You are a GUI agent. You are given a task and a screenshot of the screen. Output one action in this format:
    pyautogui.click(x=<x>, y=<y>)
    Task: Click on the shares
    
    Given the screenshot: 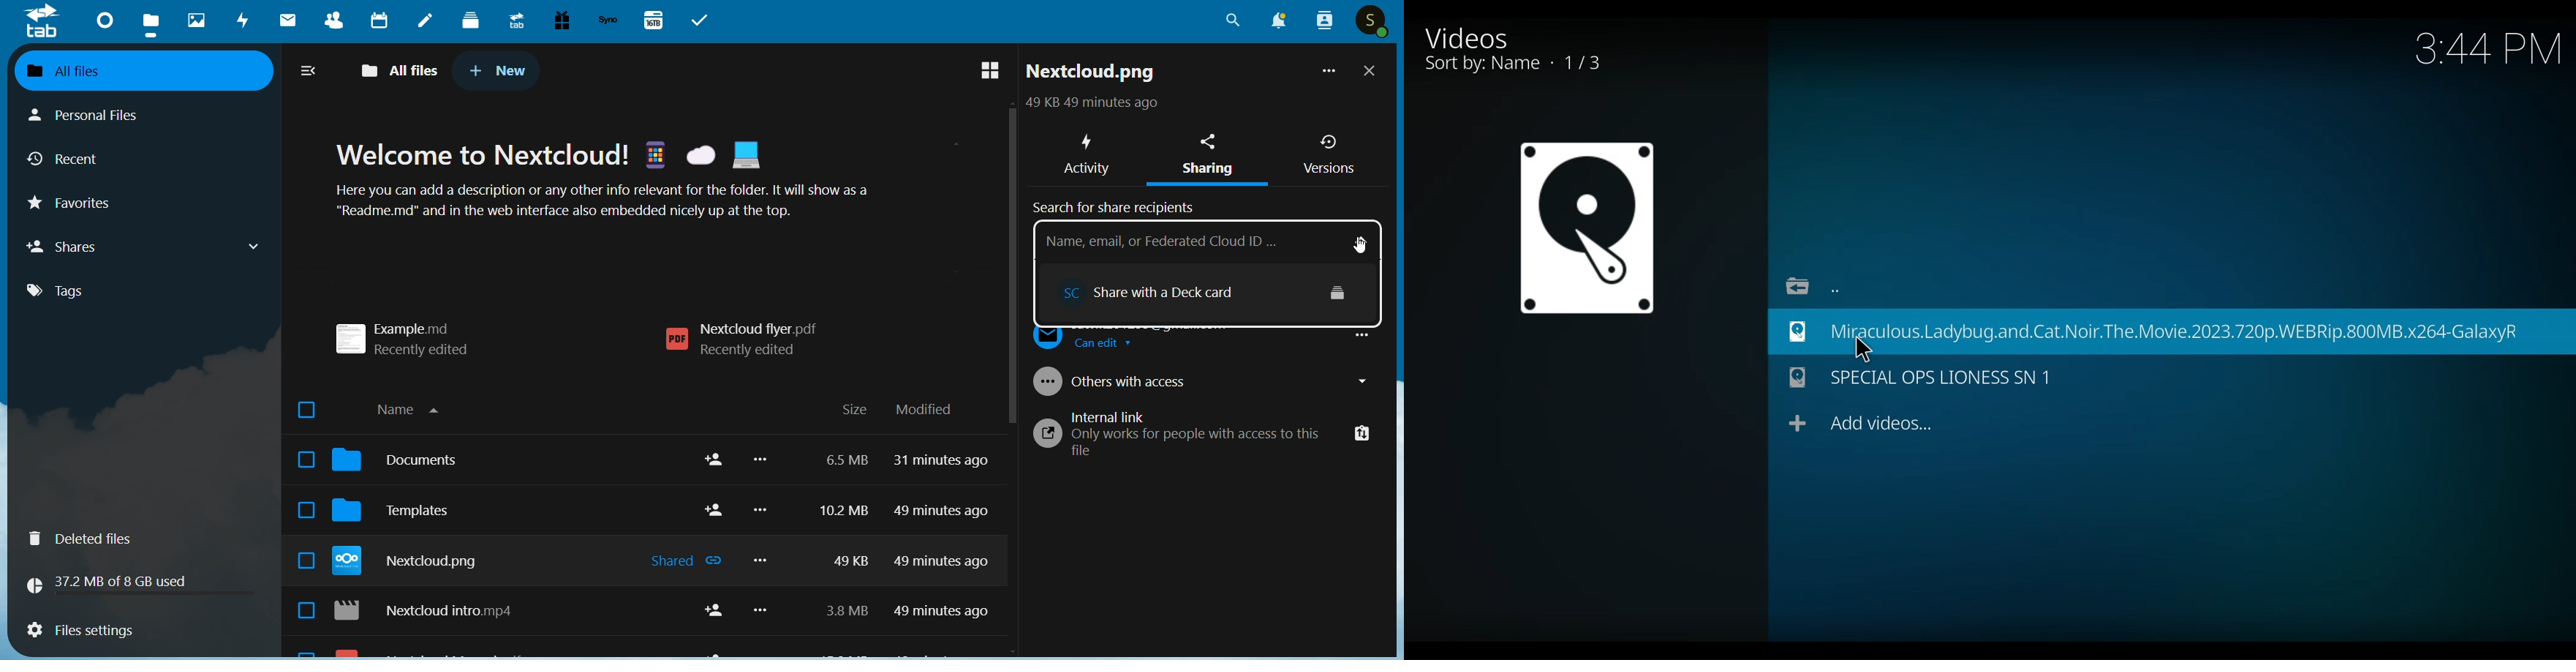 What is the action you would take?
    pyautogui.click(x=146, y=246)
    